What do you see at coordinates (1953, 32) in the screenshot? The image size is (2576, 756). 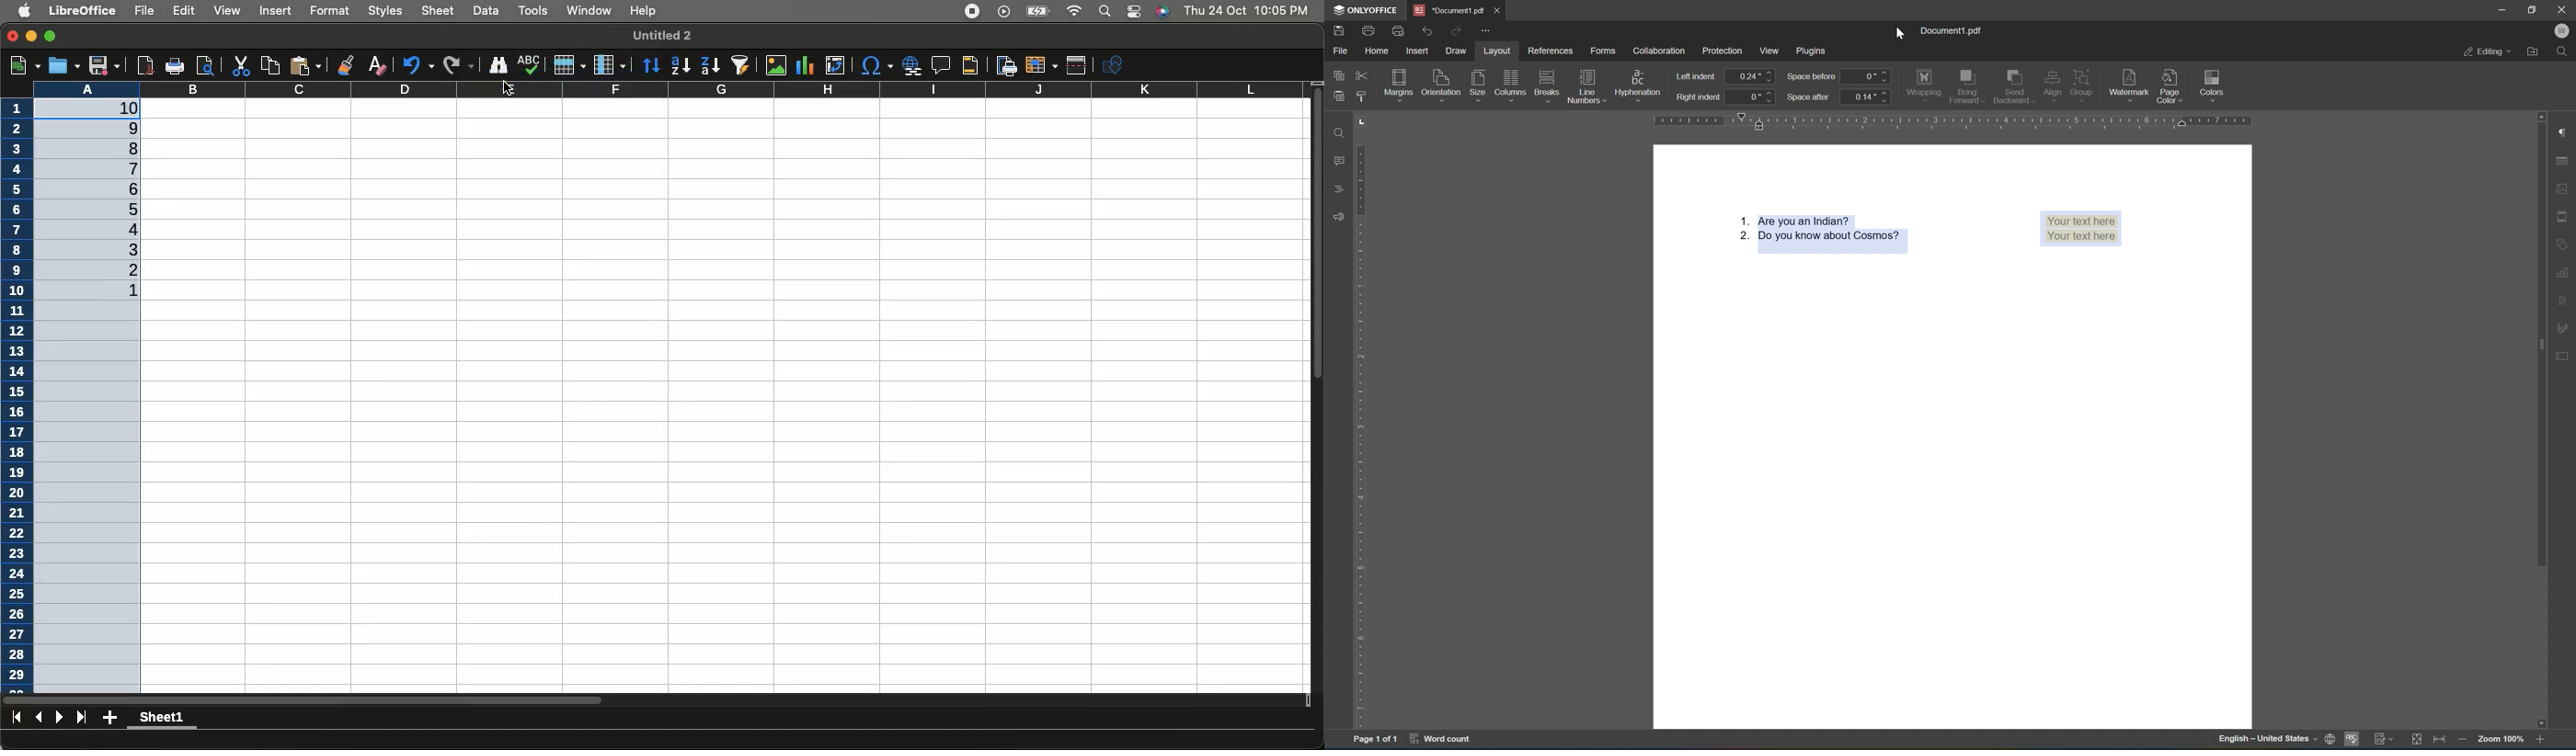 I see `document1.pdf` at bounding box center [1953, 32].